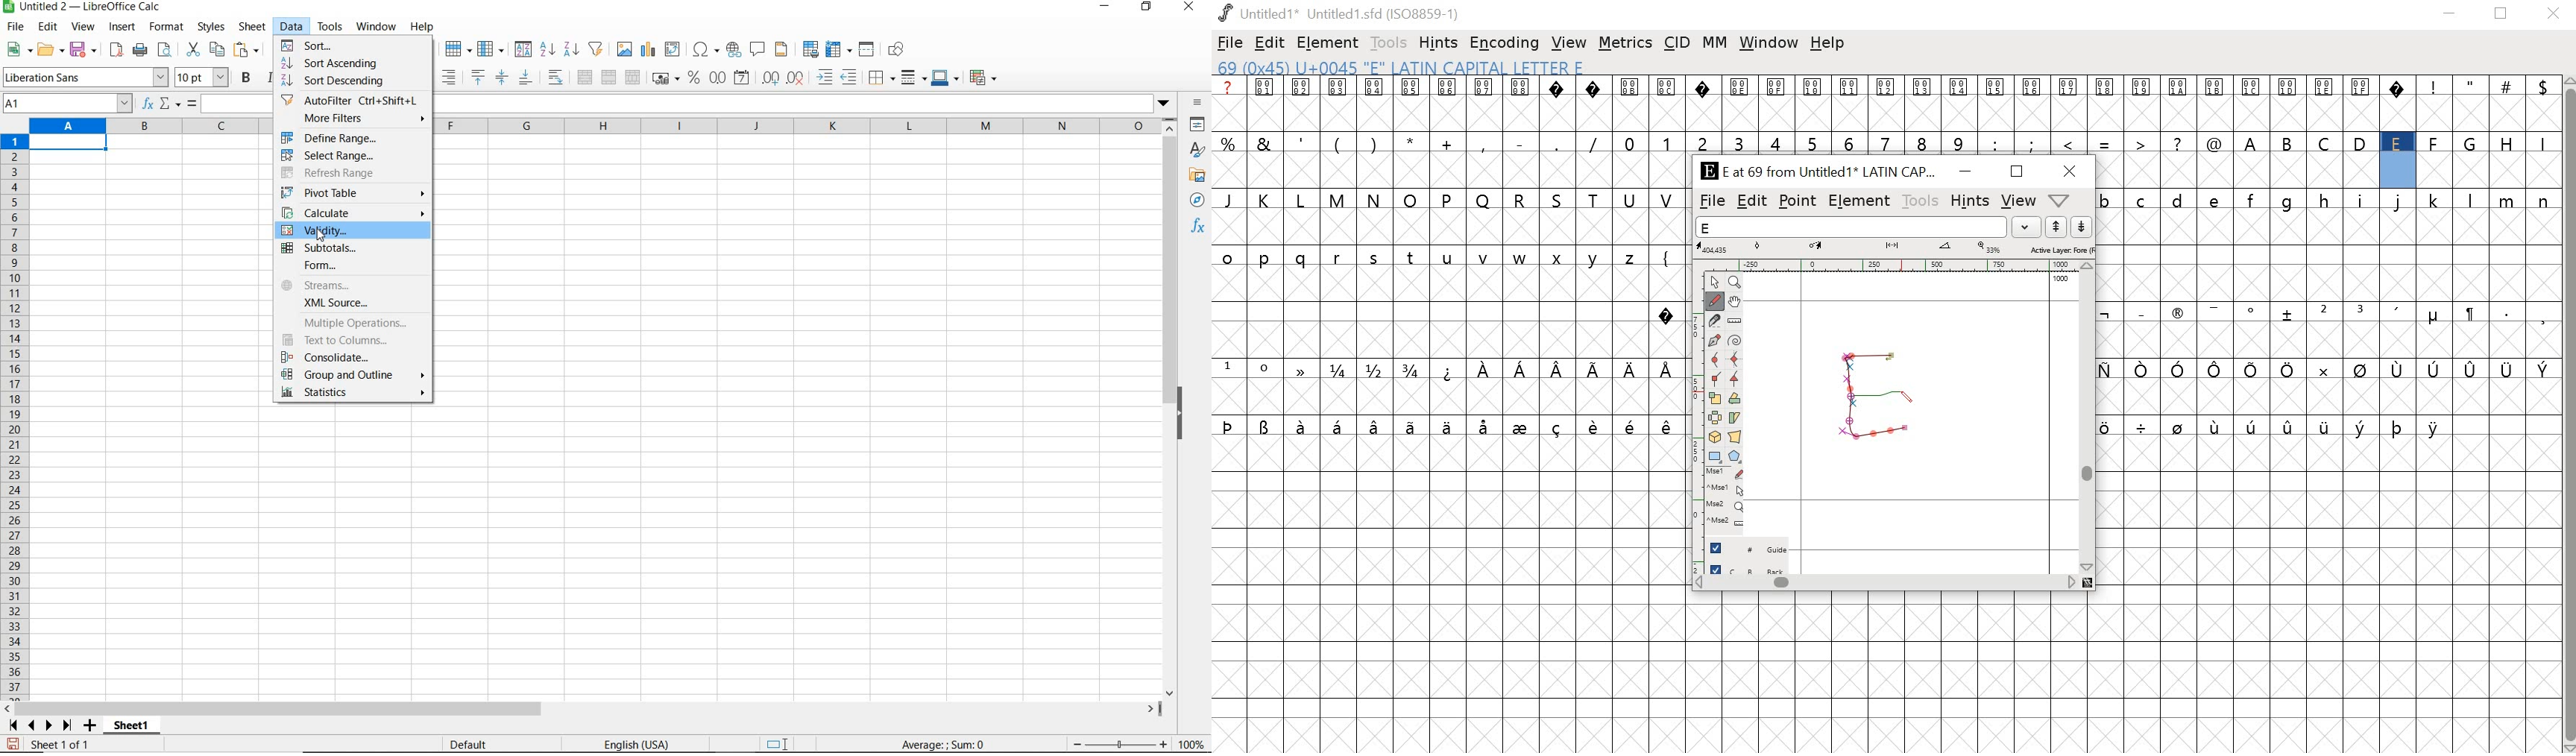  I want to click on export as pdf, so click(115, 50).